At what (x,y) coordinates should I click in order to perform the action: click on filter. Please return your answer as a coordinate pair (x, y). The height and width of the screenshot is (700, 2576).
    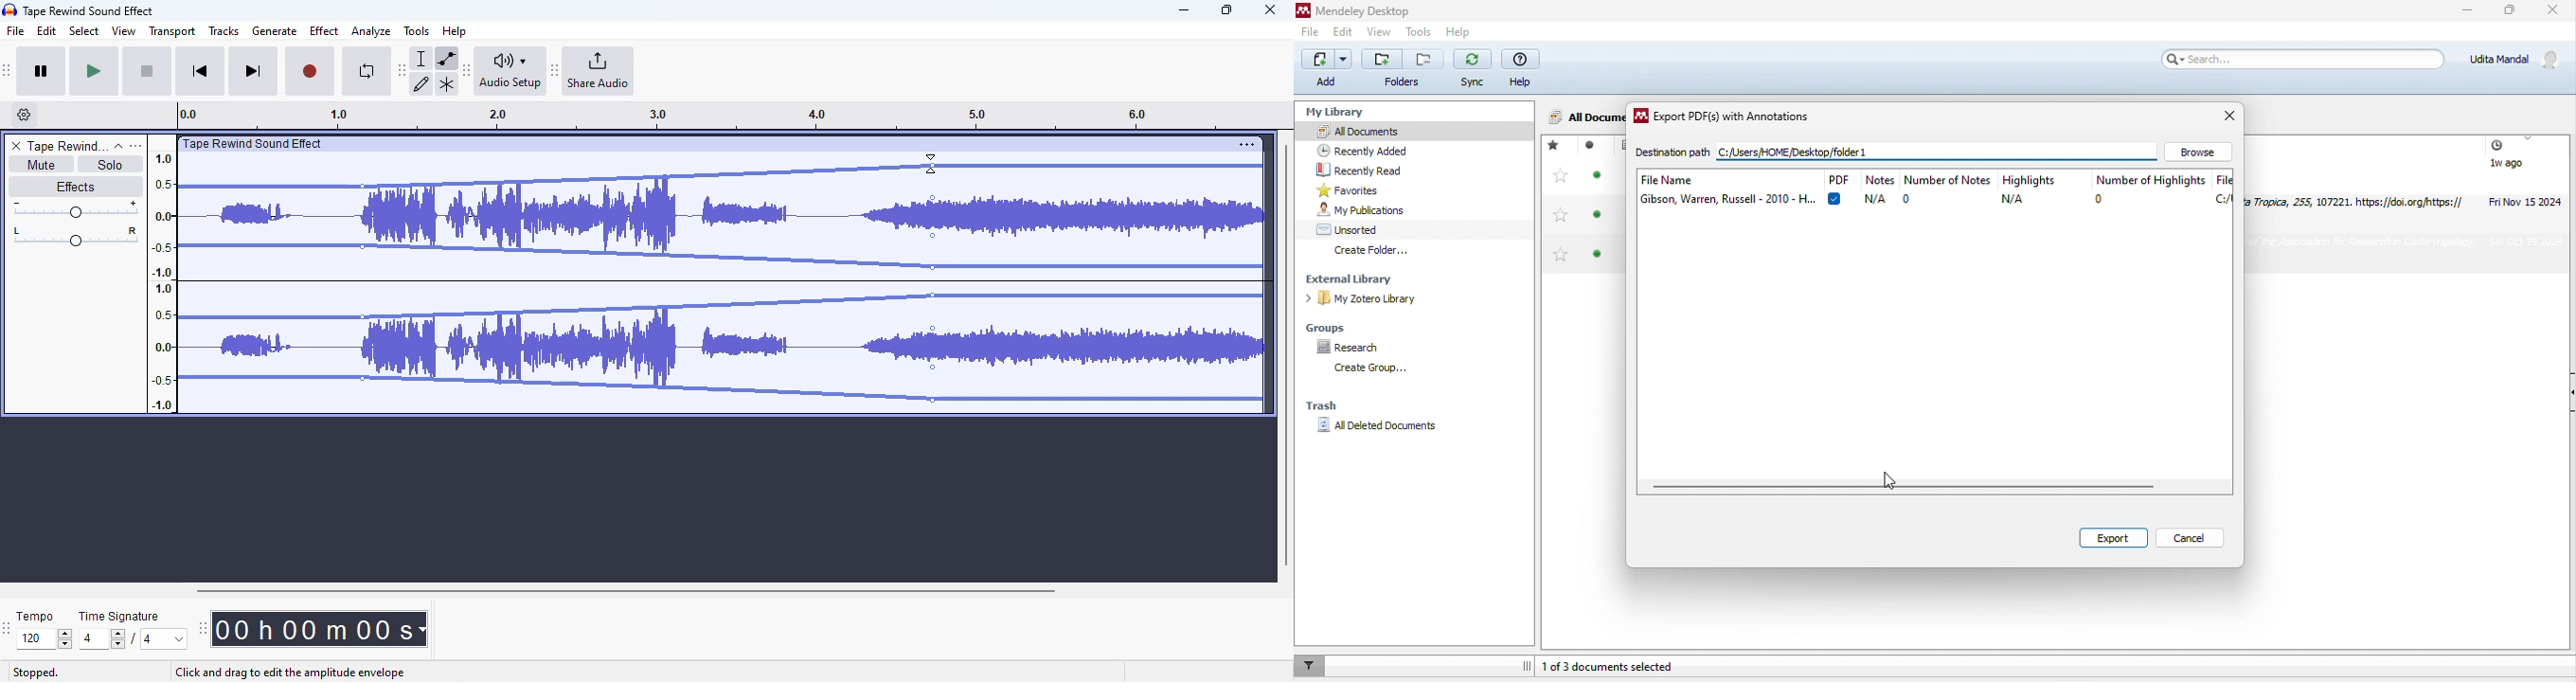
    Looking at the image, I should click on (1312, 665).